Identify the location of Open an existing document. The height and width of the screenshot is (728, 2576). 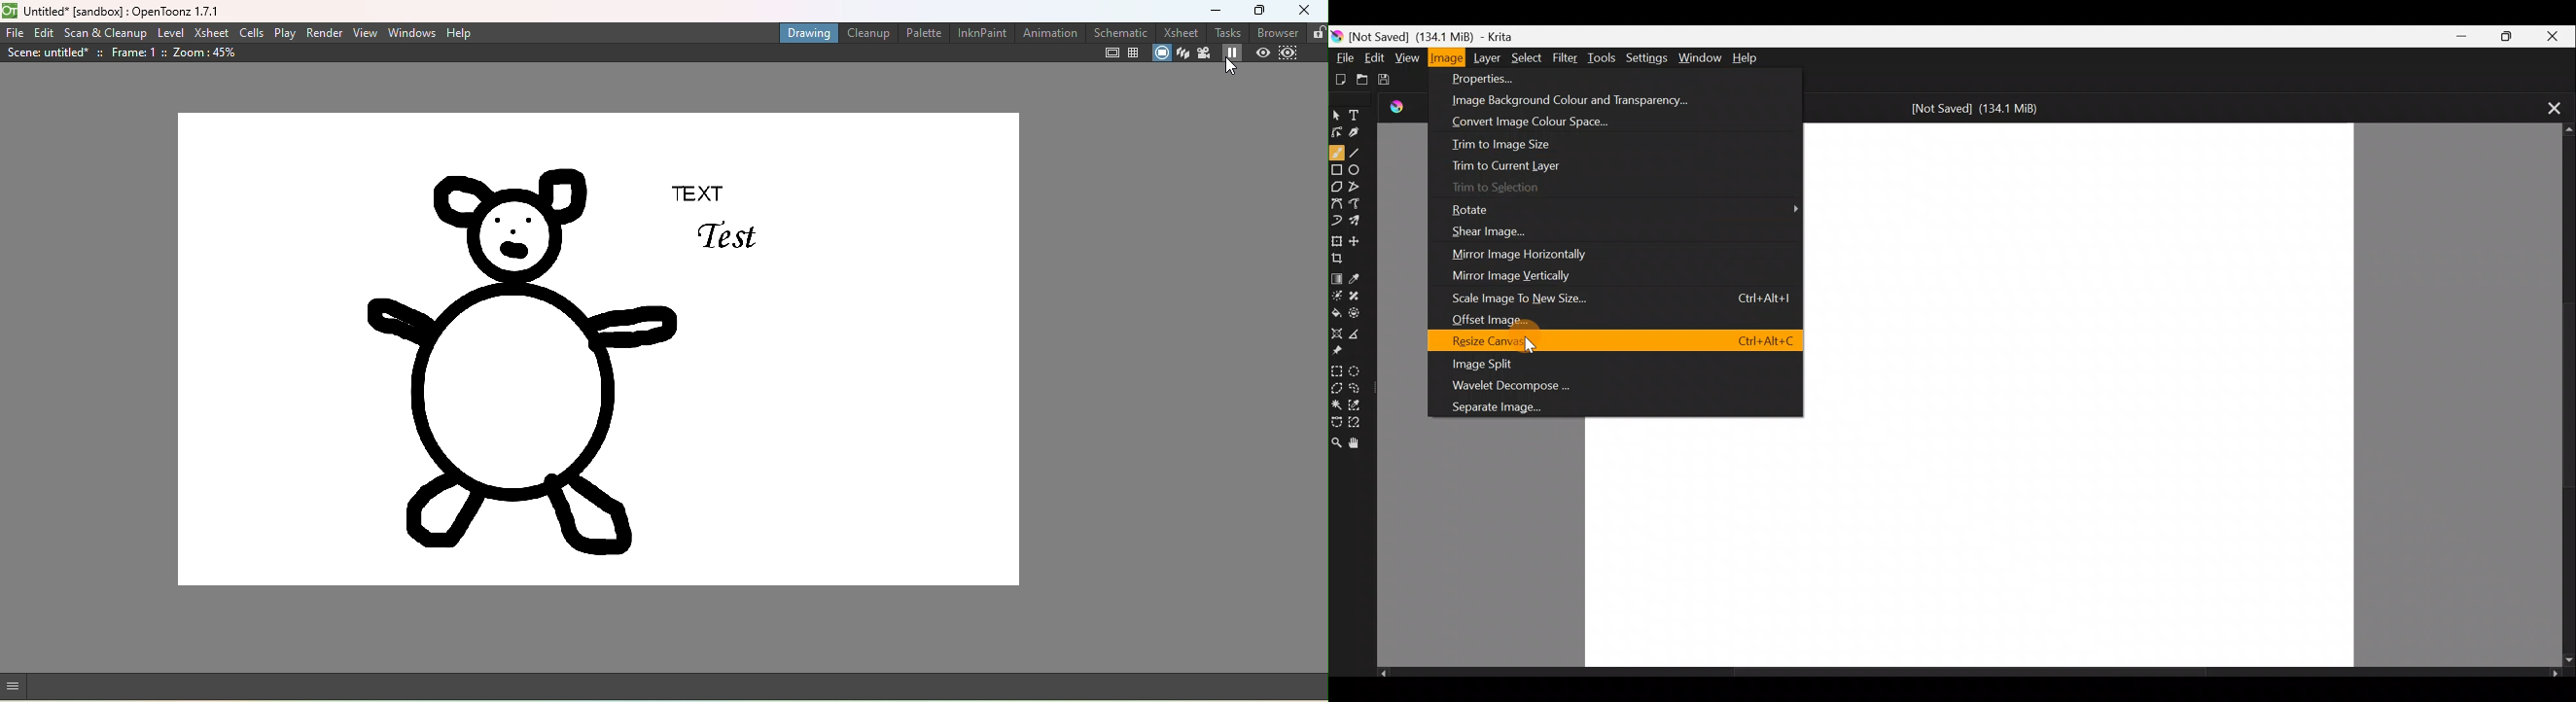
(1368, 79).